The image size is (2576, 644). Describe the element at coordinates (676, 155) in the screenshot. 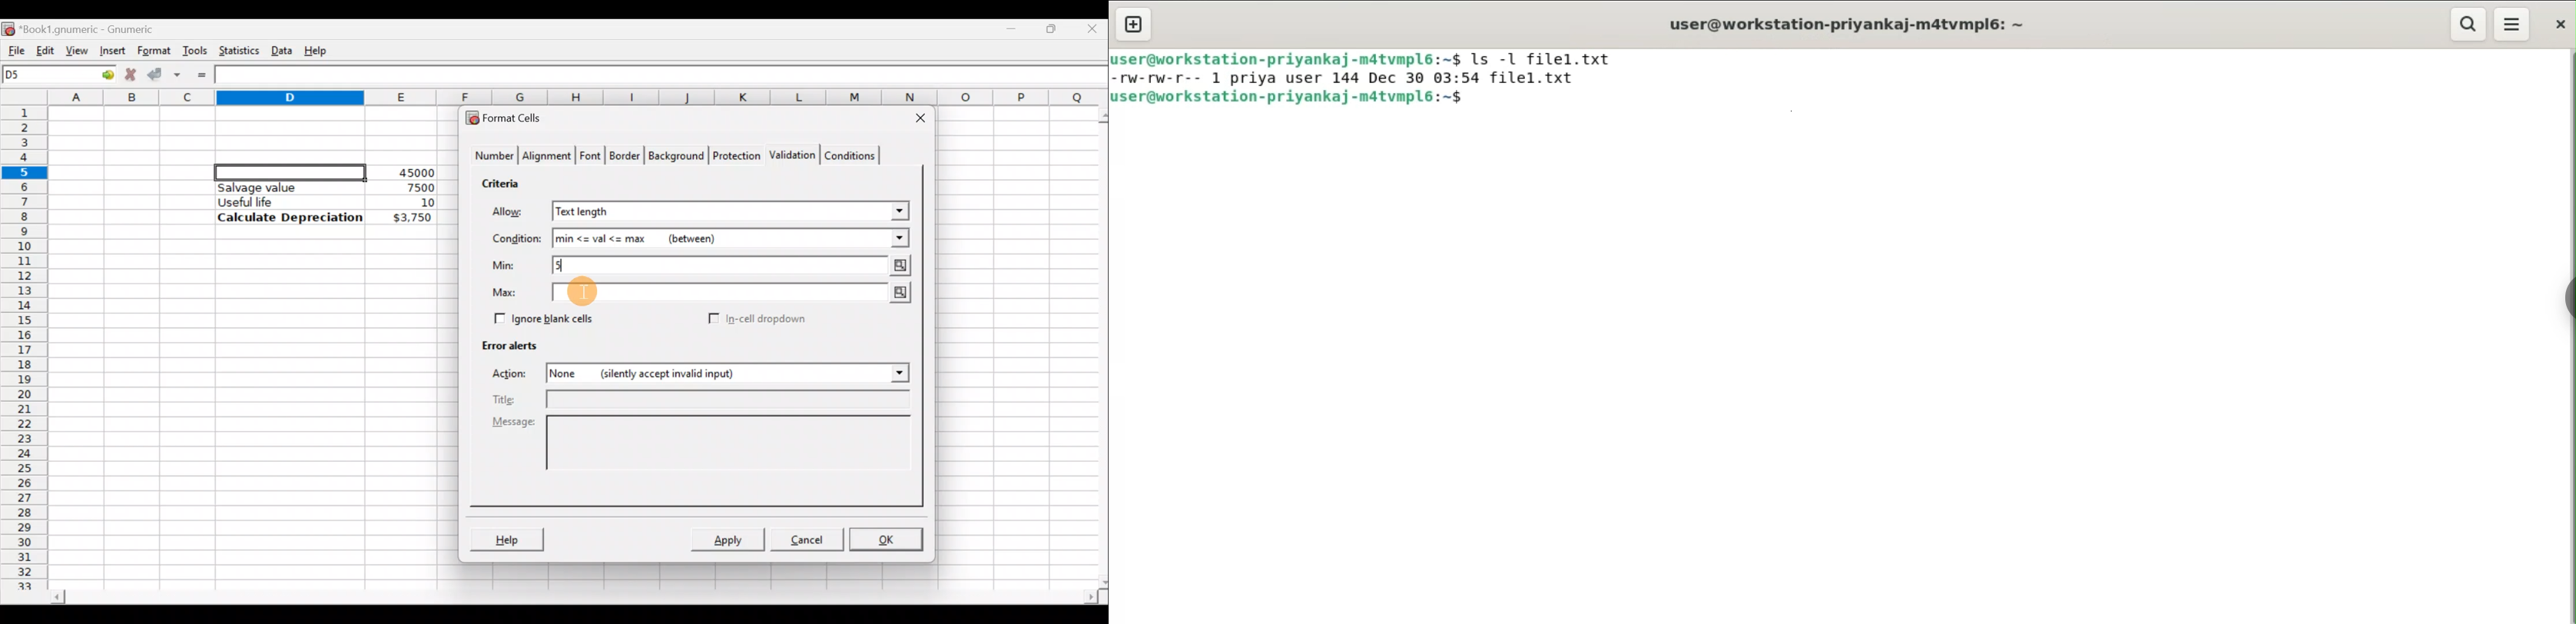

I see `Background` at that location.